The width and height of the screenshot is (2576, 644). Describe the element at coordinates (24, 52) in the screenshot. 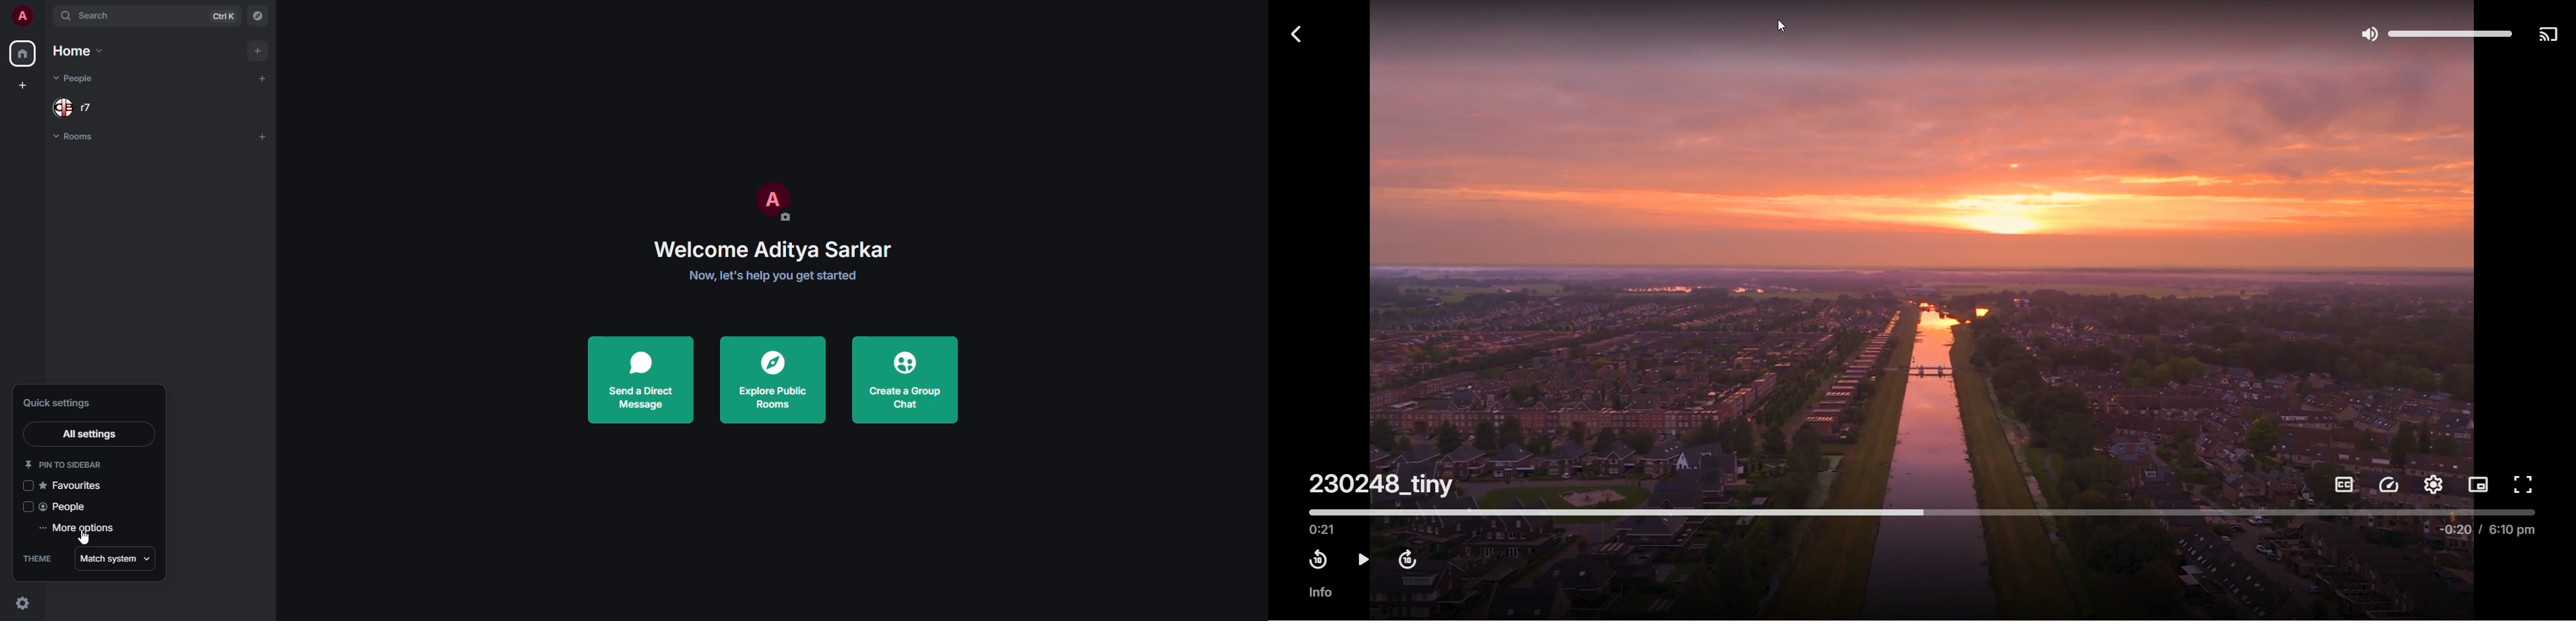

I see `home` at that location.